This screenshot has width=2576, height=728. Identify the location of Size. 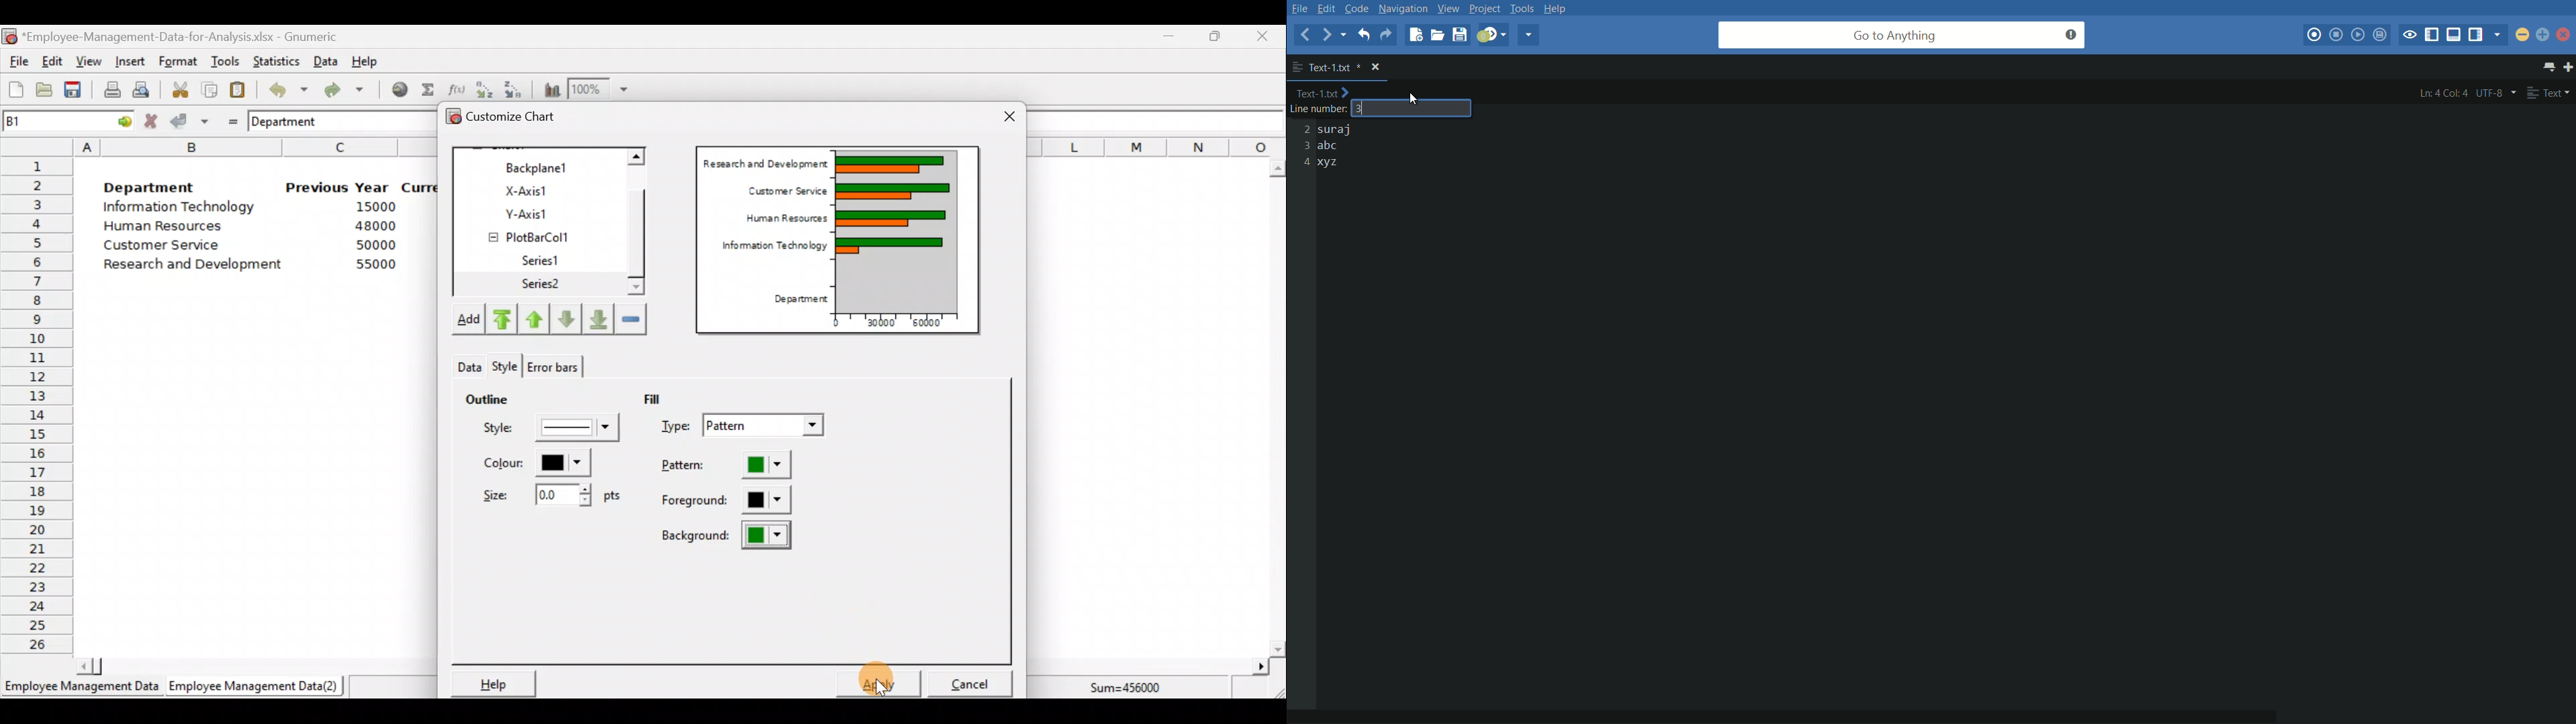
(548, 493).